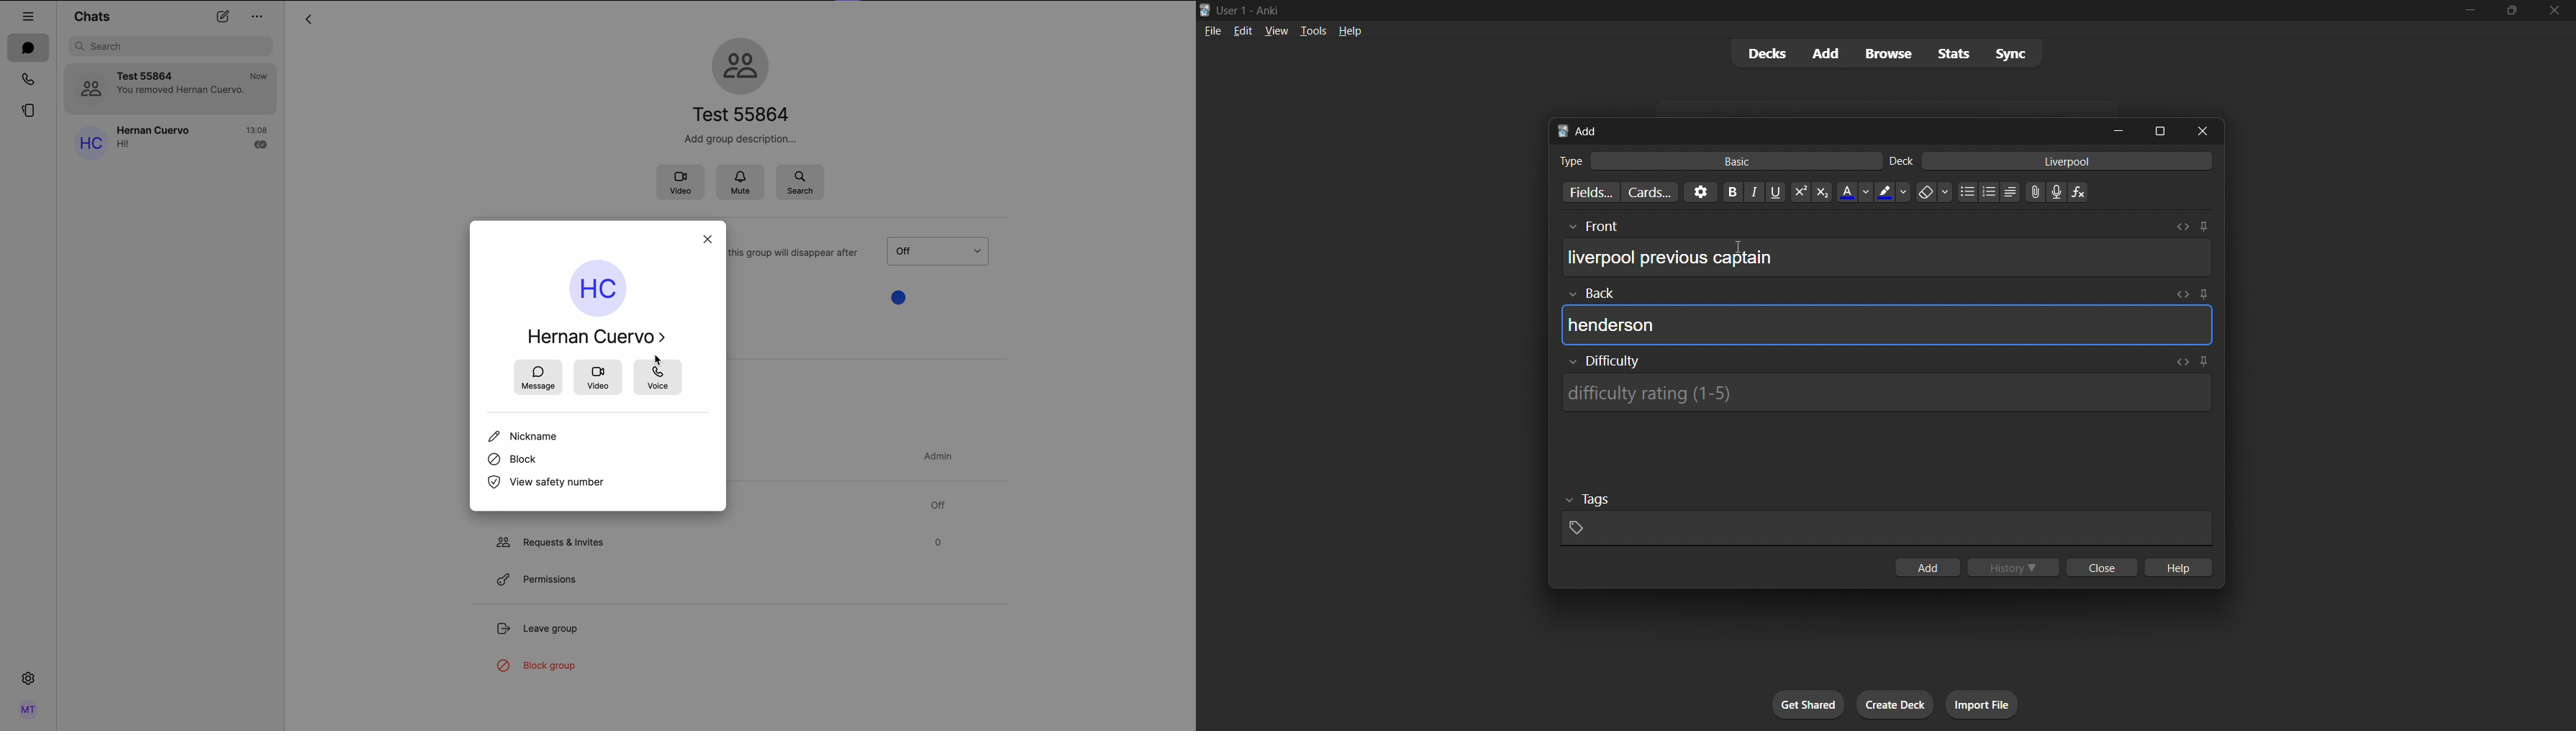 The height and width of the screenshot is (756, 2576). Describe the element at coordinates (800, 182) in the screenshot. I see `search` at that location.